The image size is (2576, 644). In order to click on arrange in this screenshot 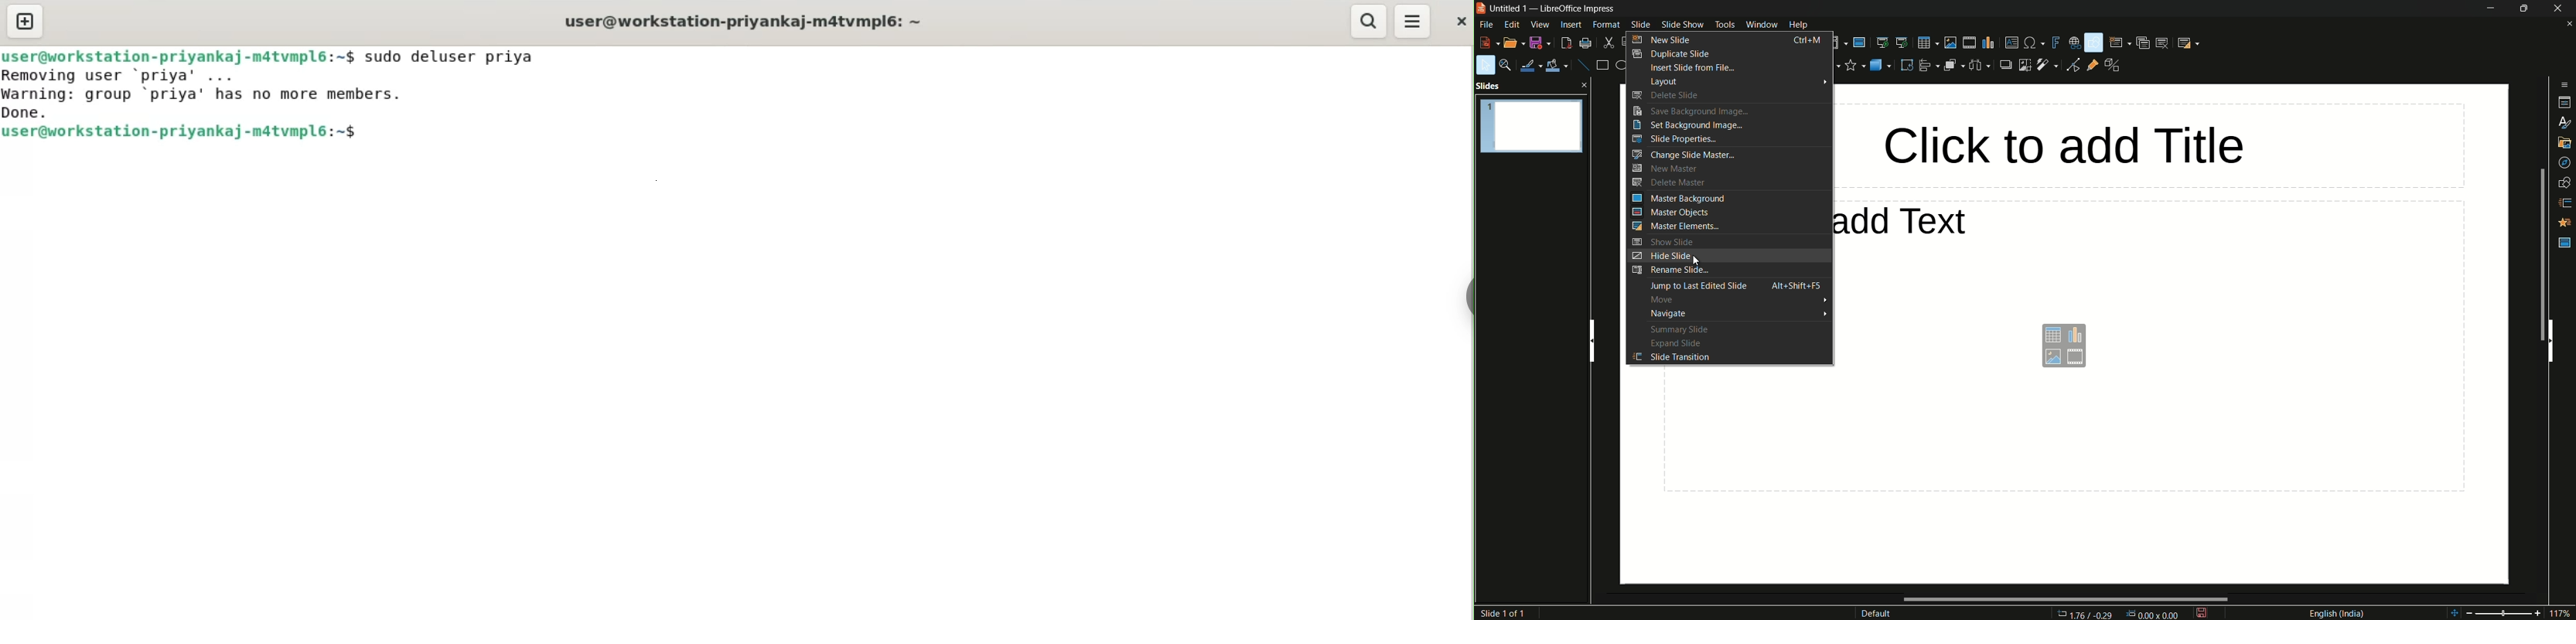, I will do `click(1954, 66)`.